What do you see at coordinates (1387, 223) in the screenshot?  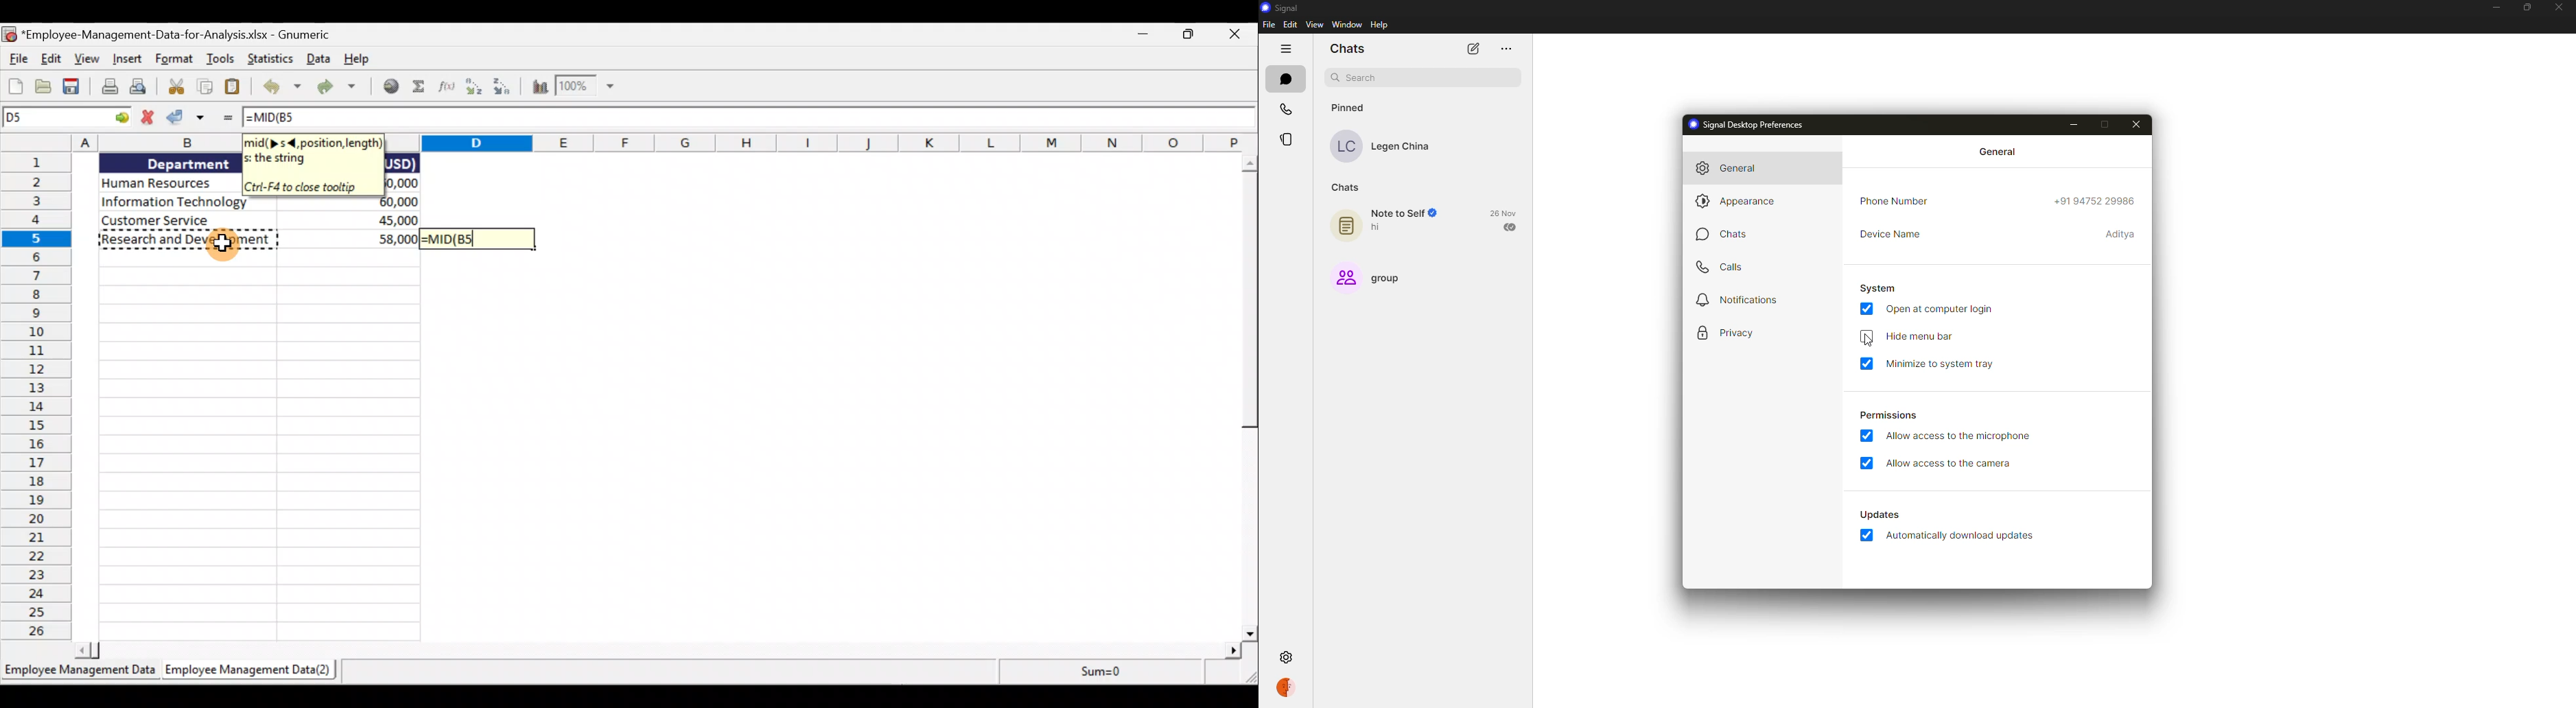 I see `note to self` at bounding box center [1387, 223].